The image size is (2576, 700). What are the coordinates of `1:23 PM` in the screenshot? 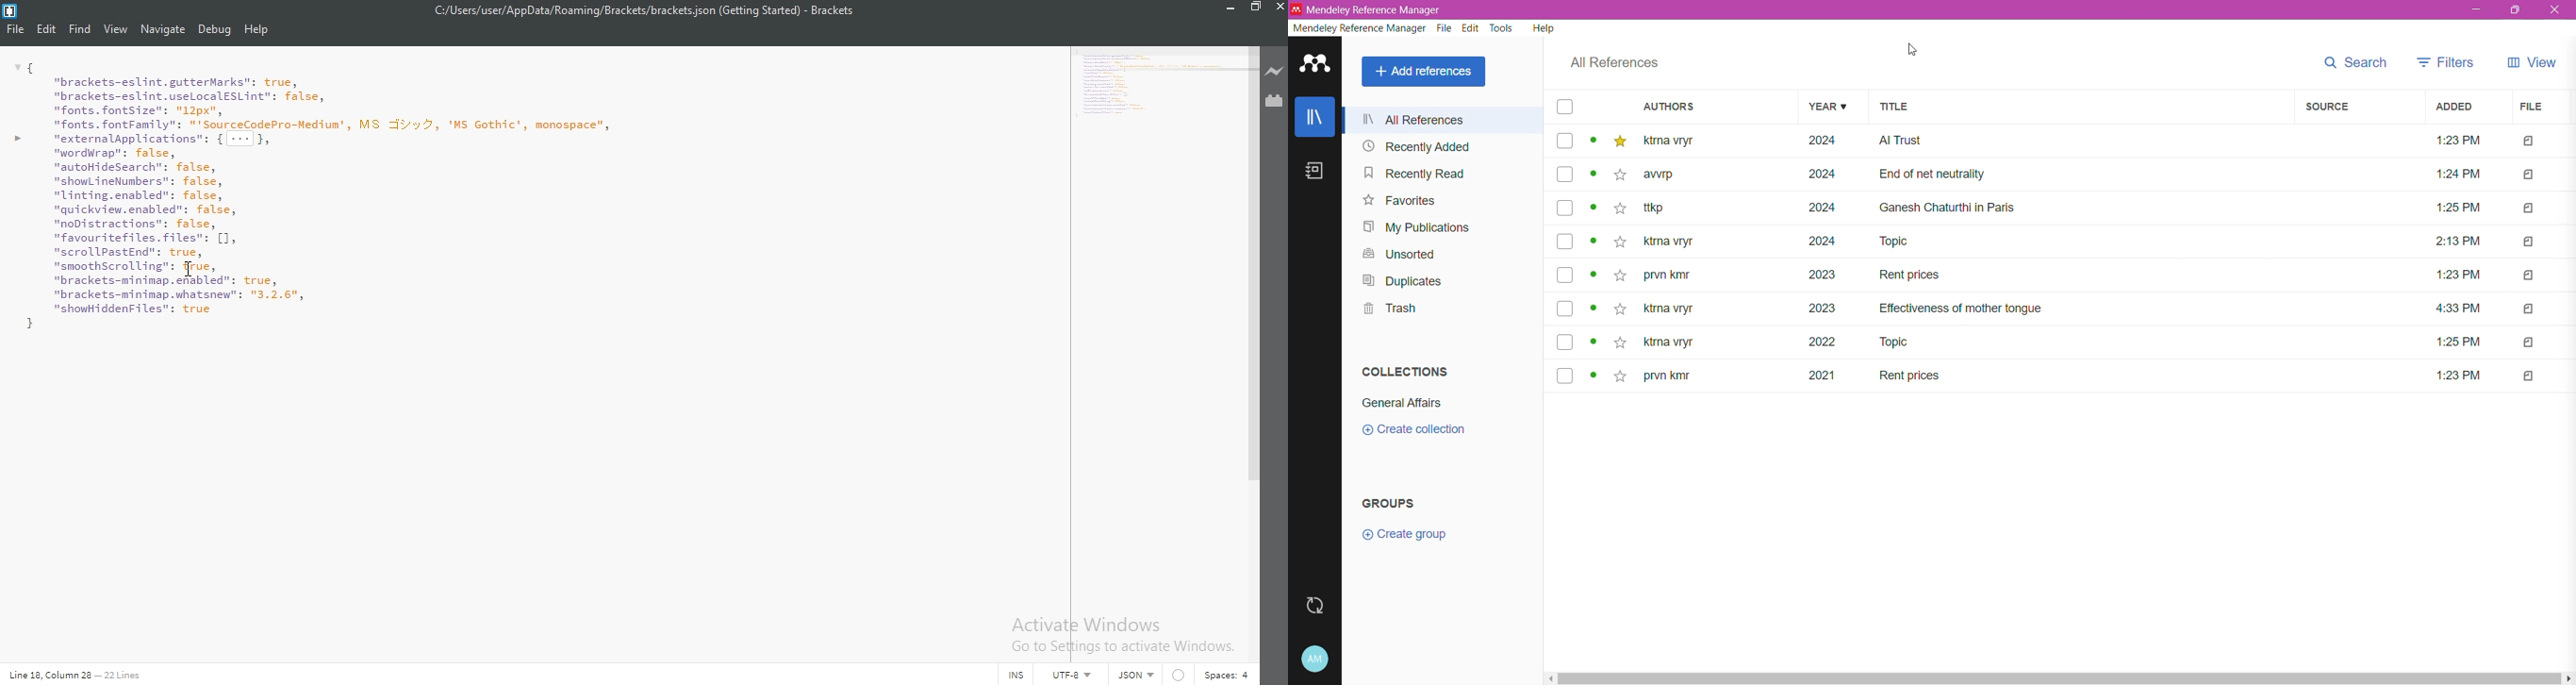 It's located at (2458, 275).